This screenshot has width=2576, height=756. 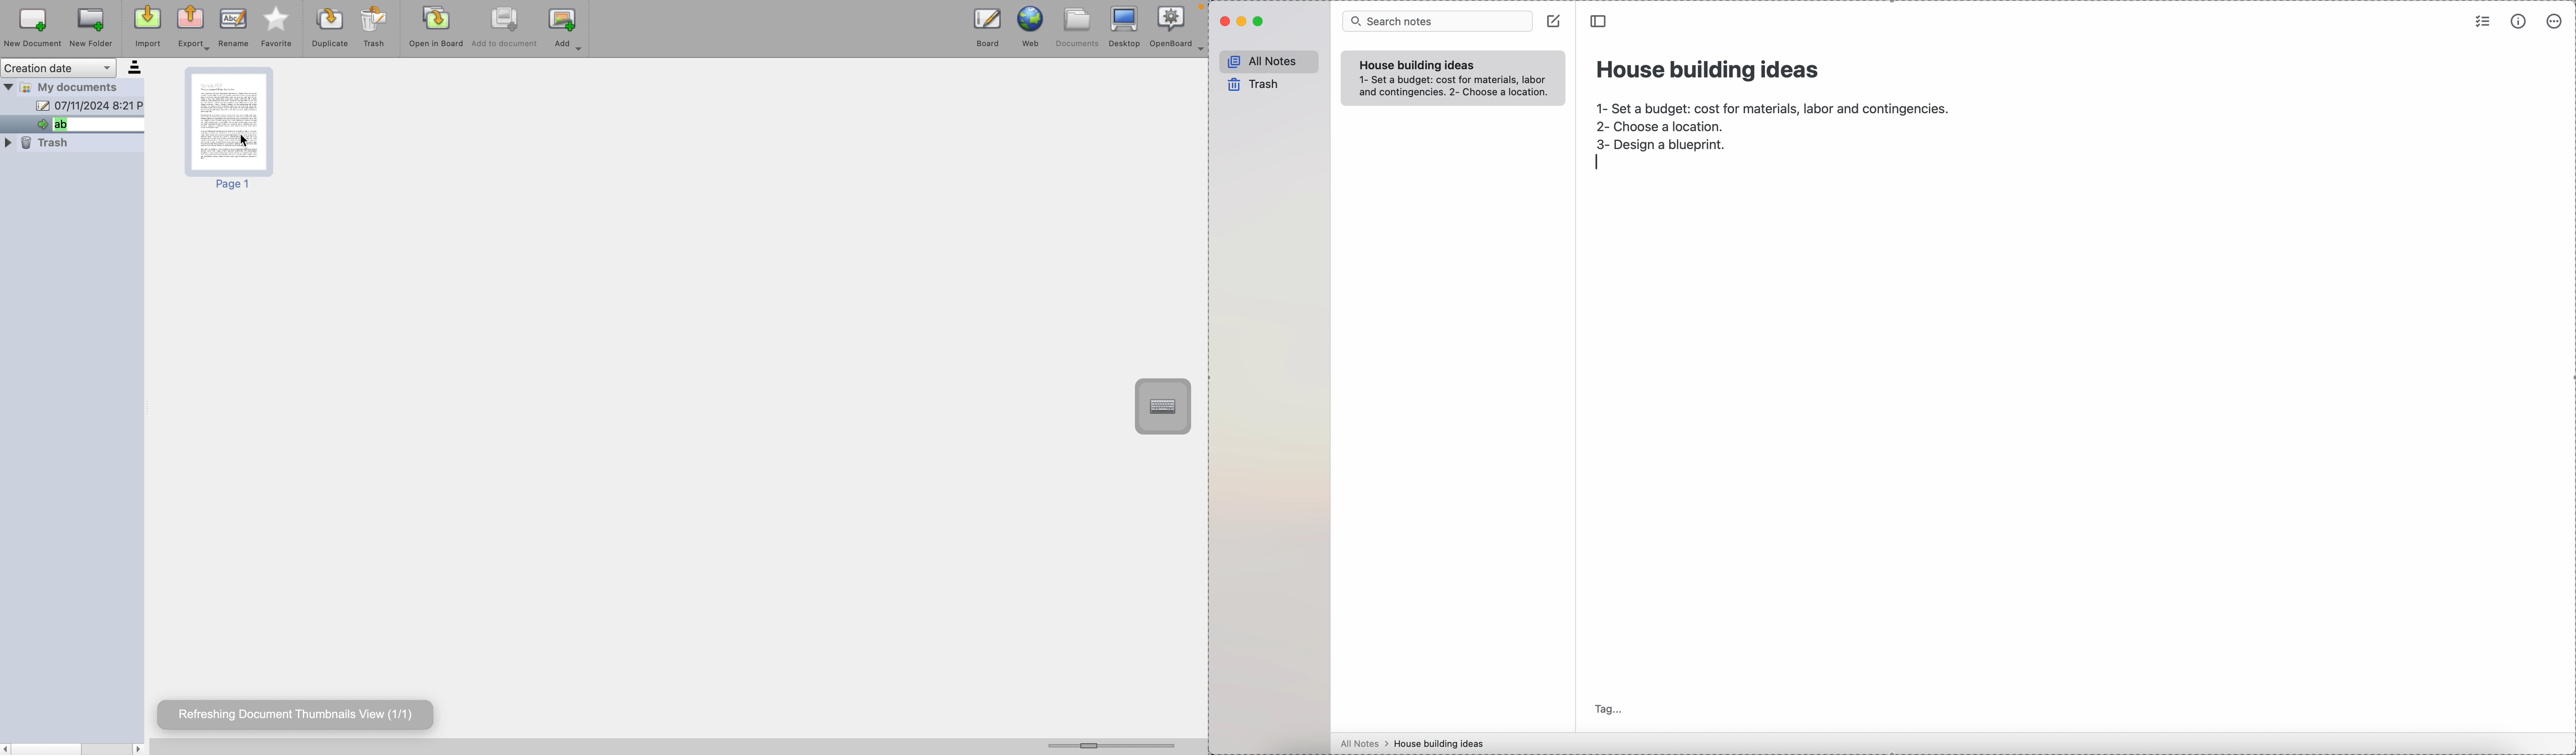 What do you see at coordinates (1596, 162) in the screenshot?
I see `enter` at bounding box center [1596, 162].